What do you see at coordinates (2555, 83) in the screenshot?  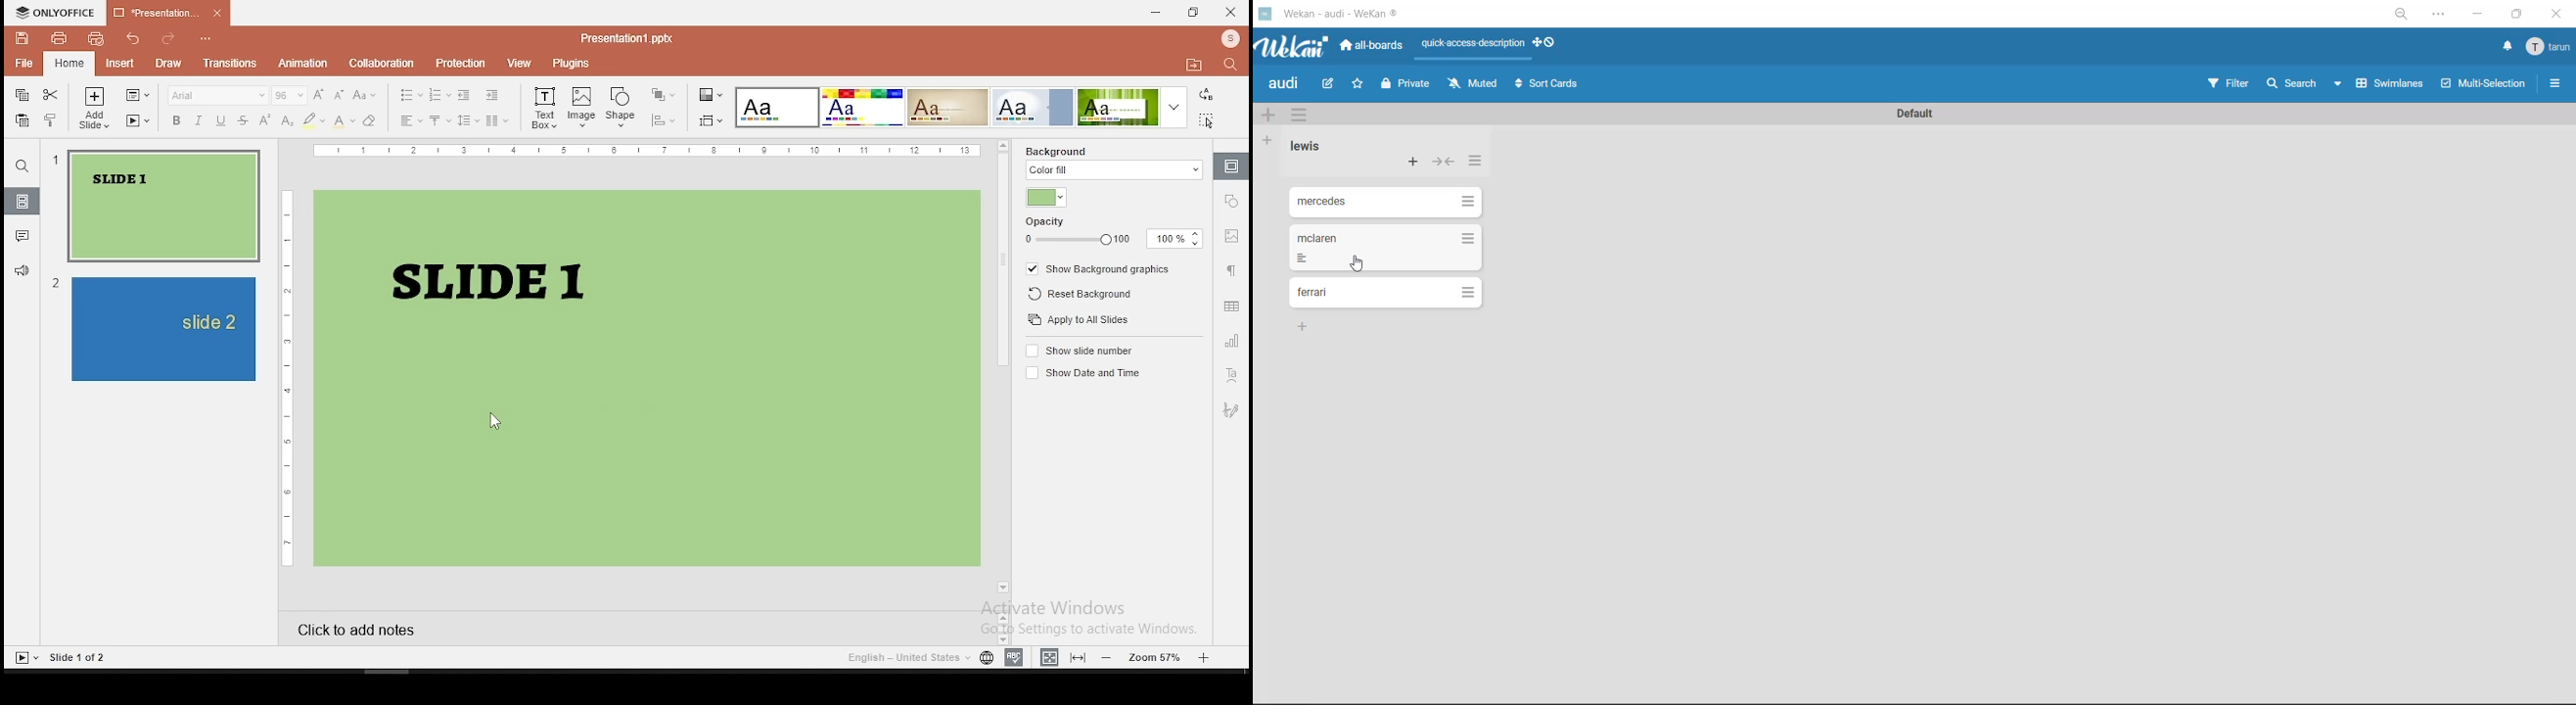 I see `sidebar` at bounding box center [2555, 83].